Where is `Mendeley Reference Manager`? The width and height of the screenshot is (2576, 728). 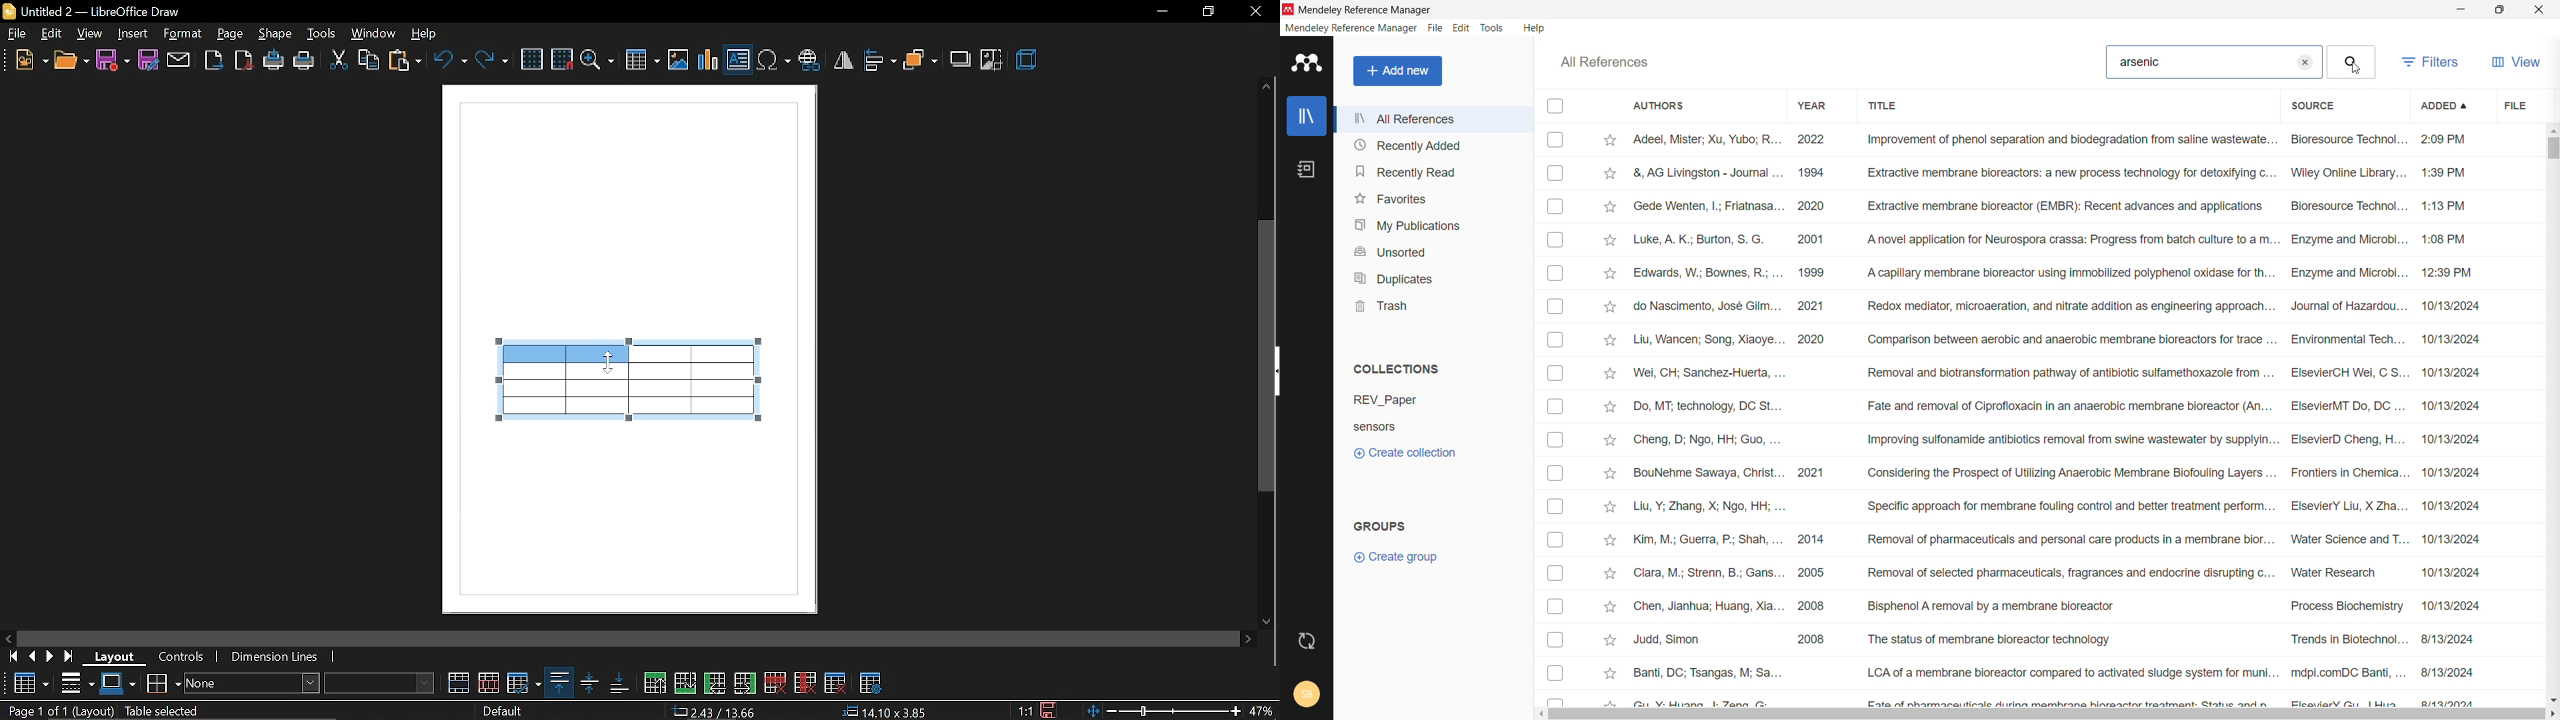
Mendeley Reference Manager is located at coordinates (1367, 8).